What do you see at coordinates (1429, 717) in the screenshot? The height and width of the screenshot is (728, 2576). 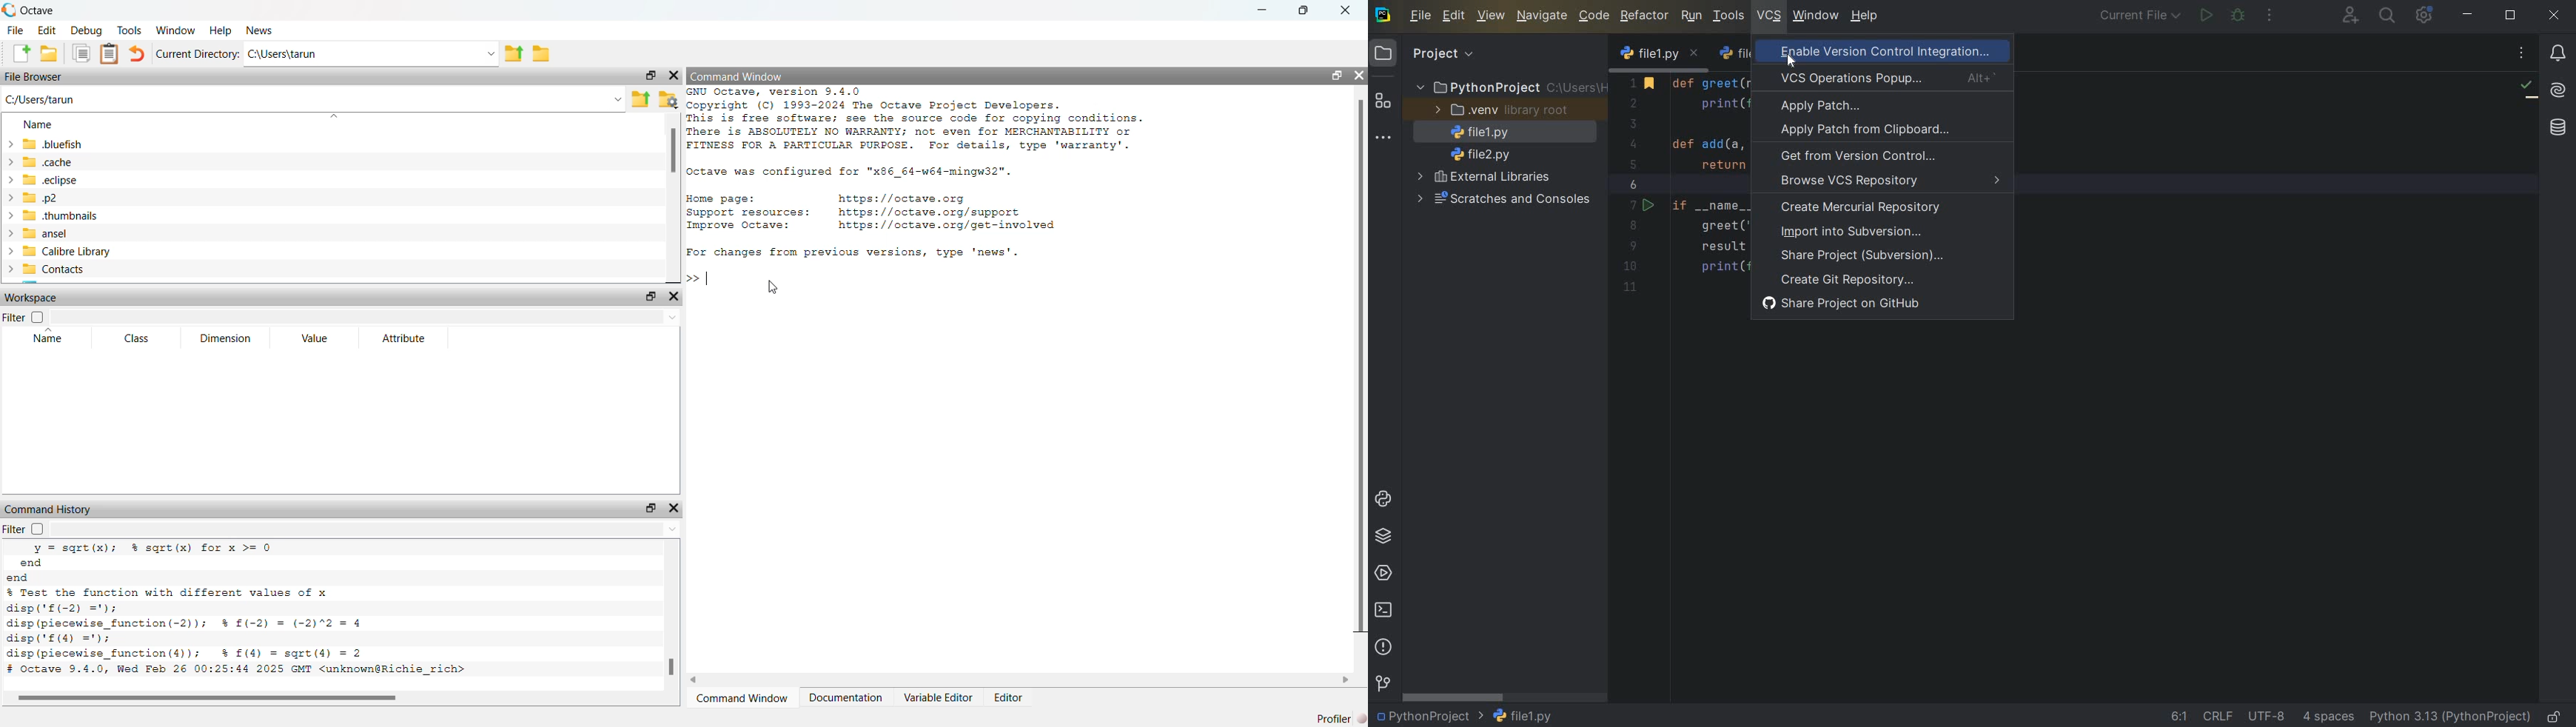 I see `project name` at bounding box center [1429, 717].